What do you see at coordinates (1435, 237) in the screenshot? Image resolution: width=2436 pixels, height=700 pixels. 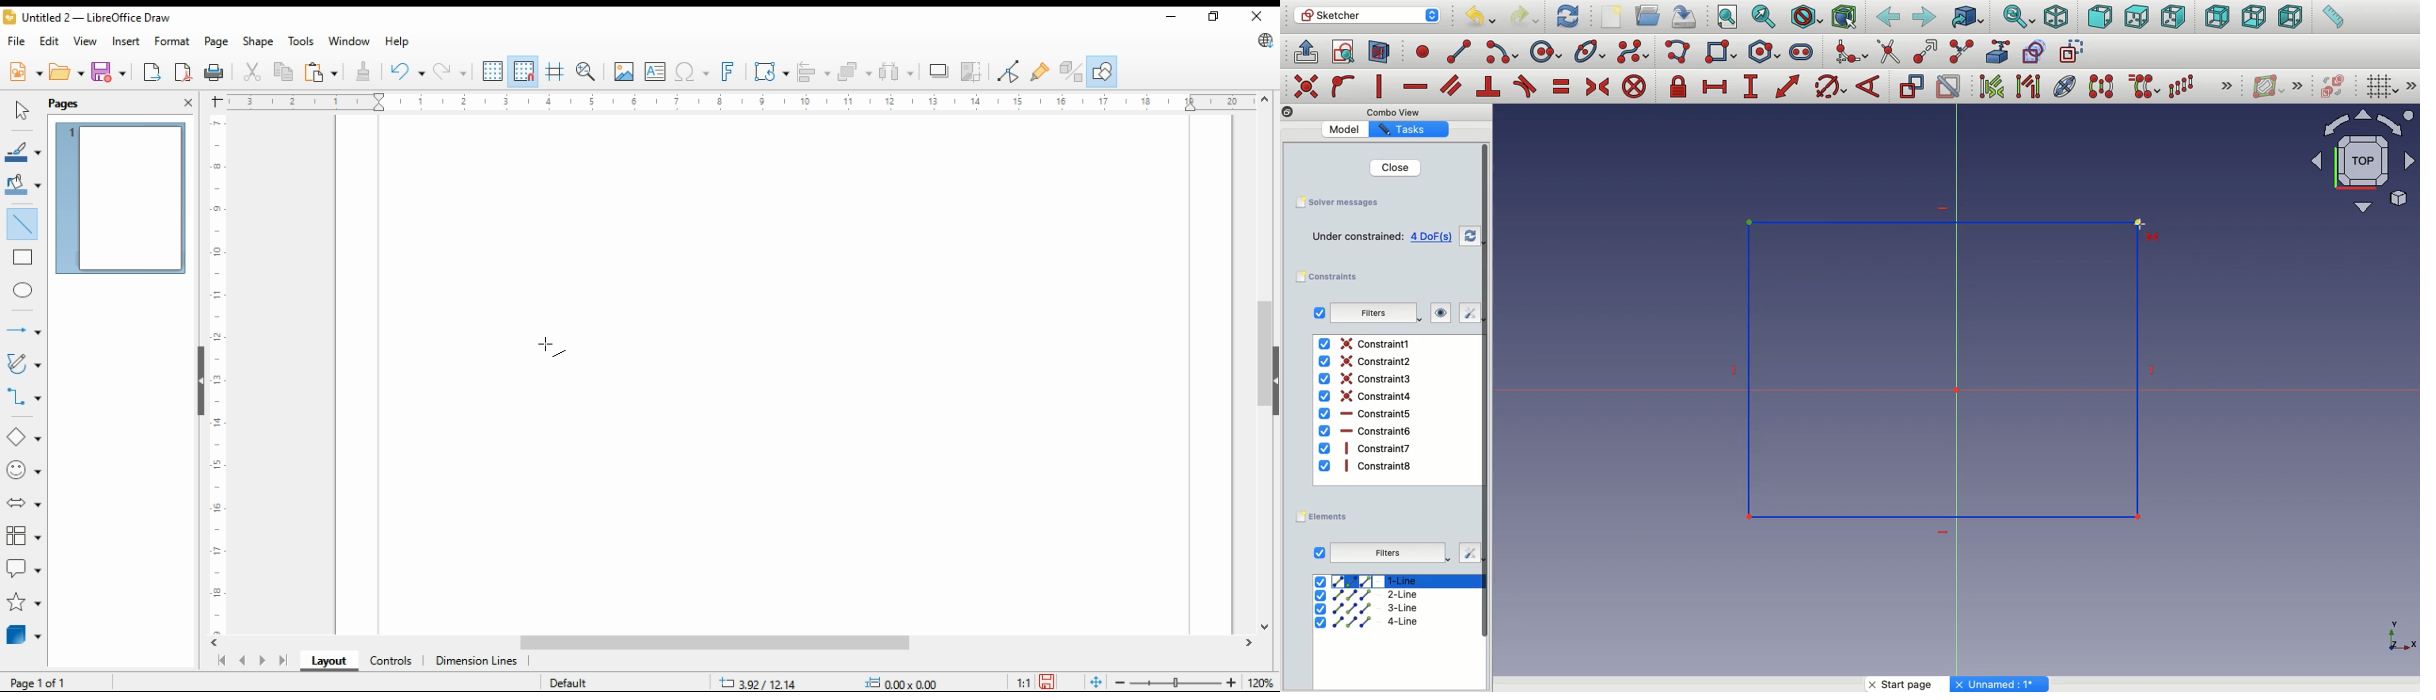 I see `4 DoFs` at bounding box center [1435, 237].